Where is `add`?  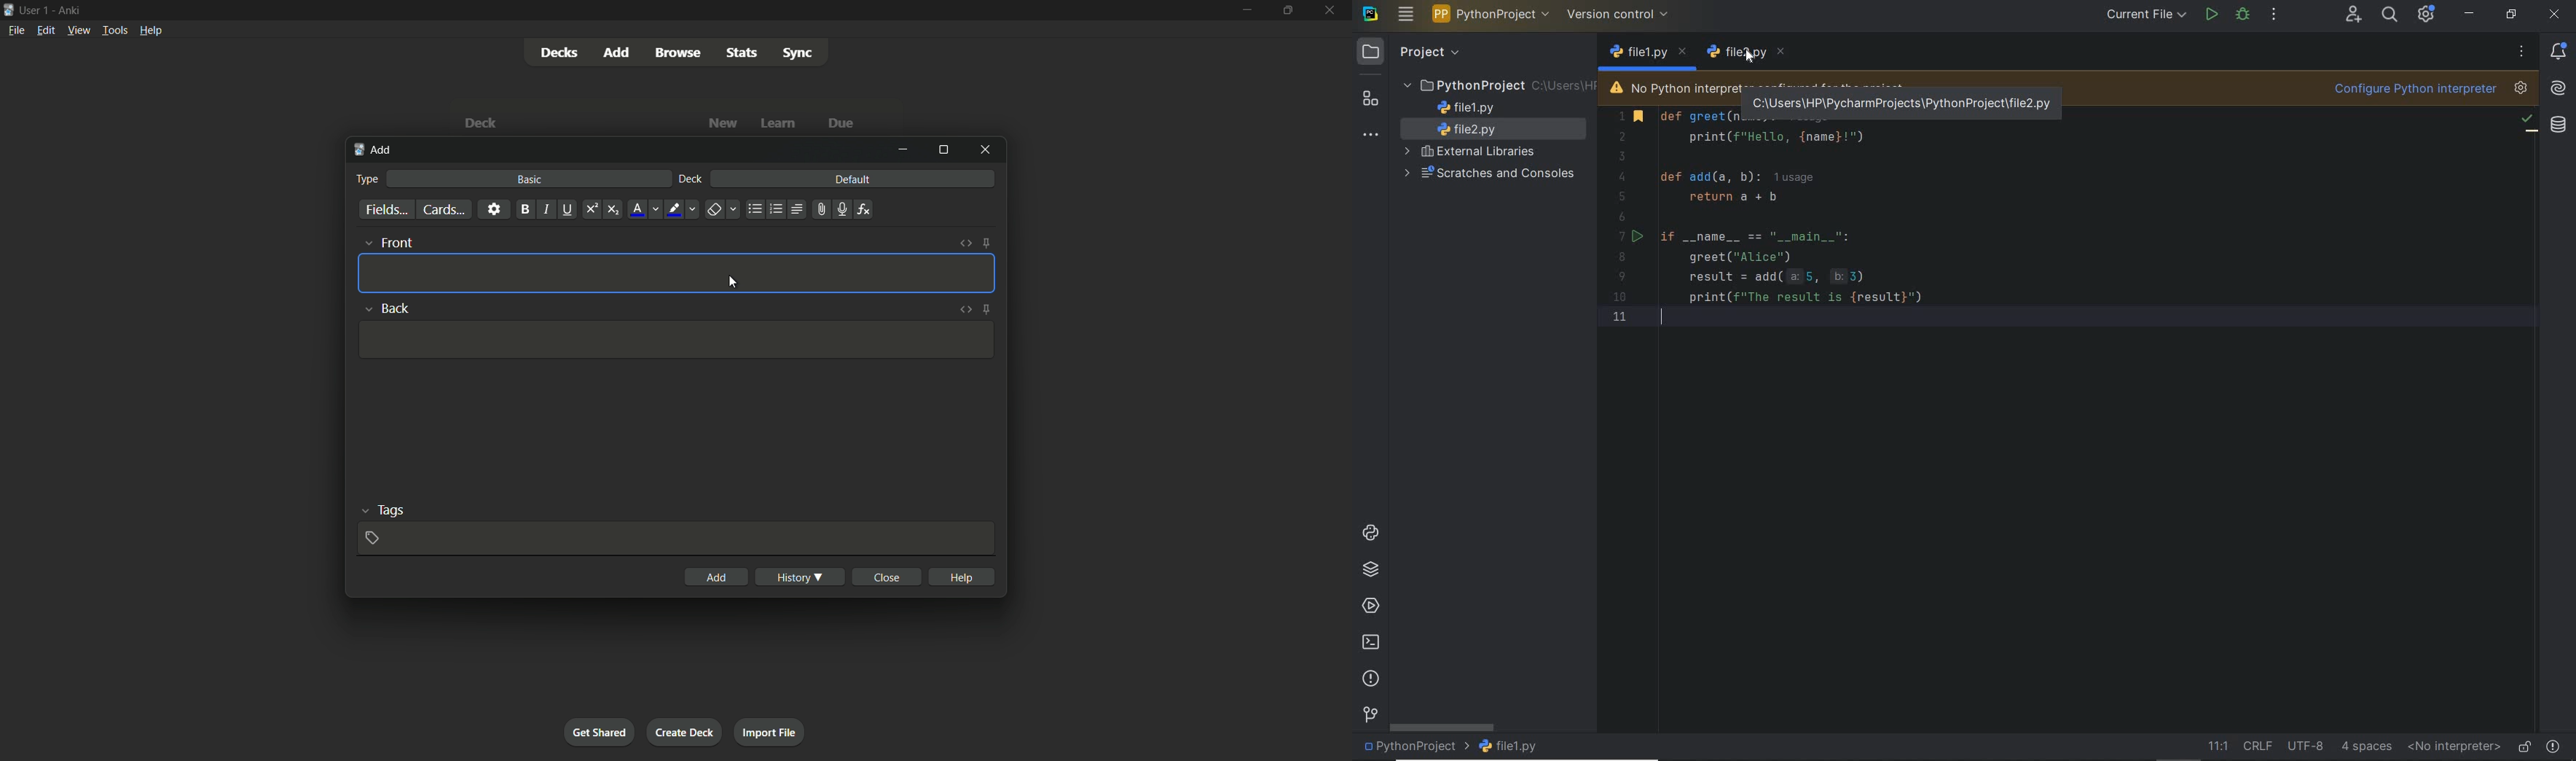
add is located at coordinates (375, 150).